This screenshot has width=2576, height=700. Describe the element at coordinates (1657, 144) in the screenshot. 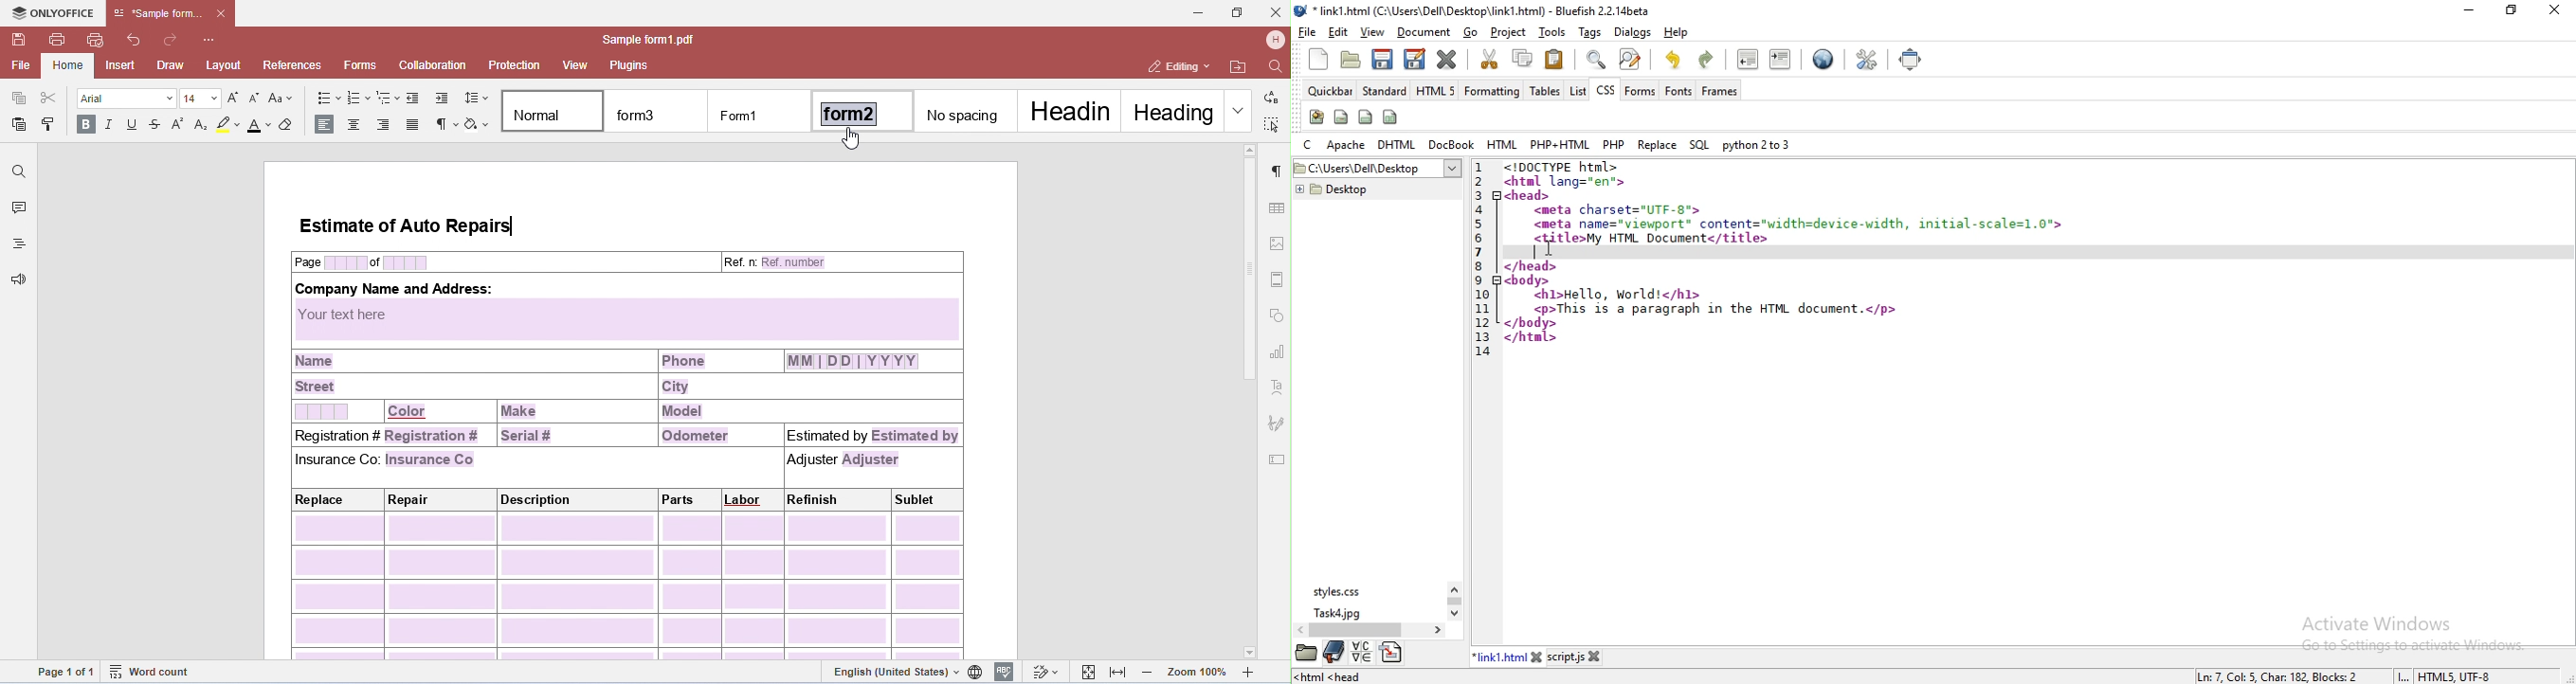

I see `replace` at that location.